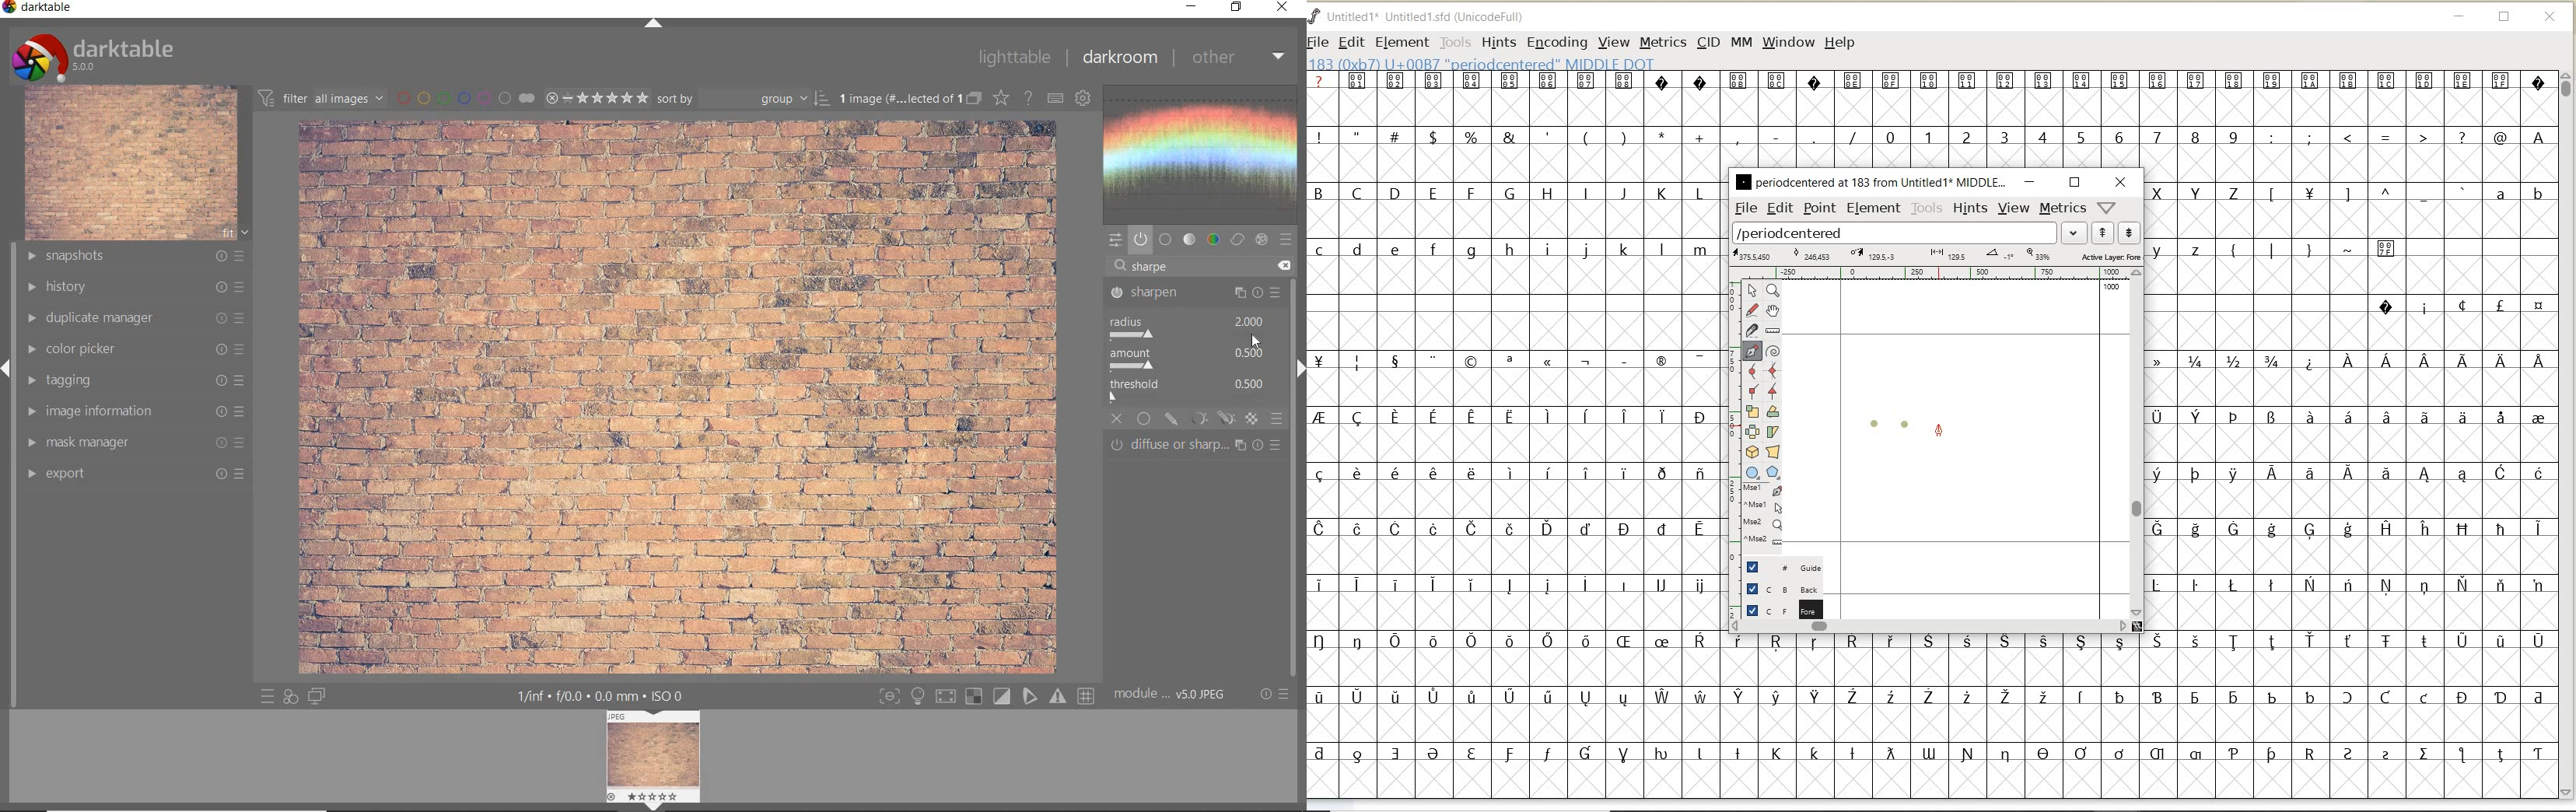 Image resolution: width=2576 pixels, height=812 pixels. Describe the element at coordinates (1192, 391) in the screenshot. I see `THRESHOLD 0.500` at that location.